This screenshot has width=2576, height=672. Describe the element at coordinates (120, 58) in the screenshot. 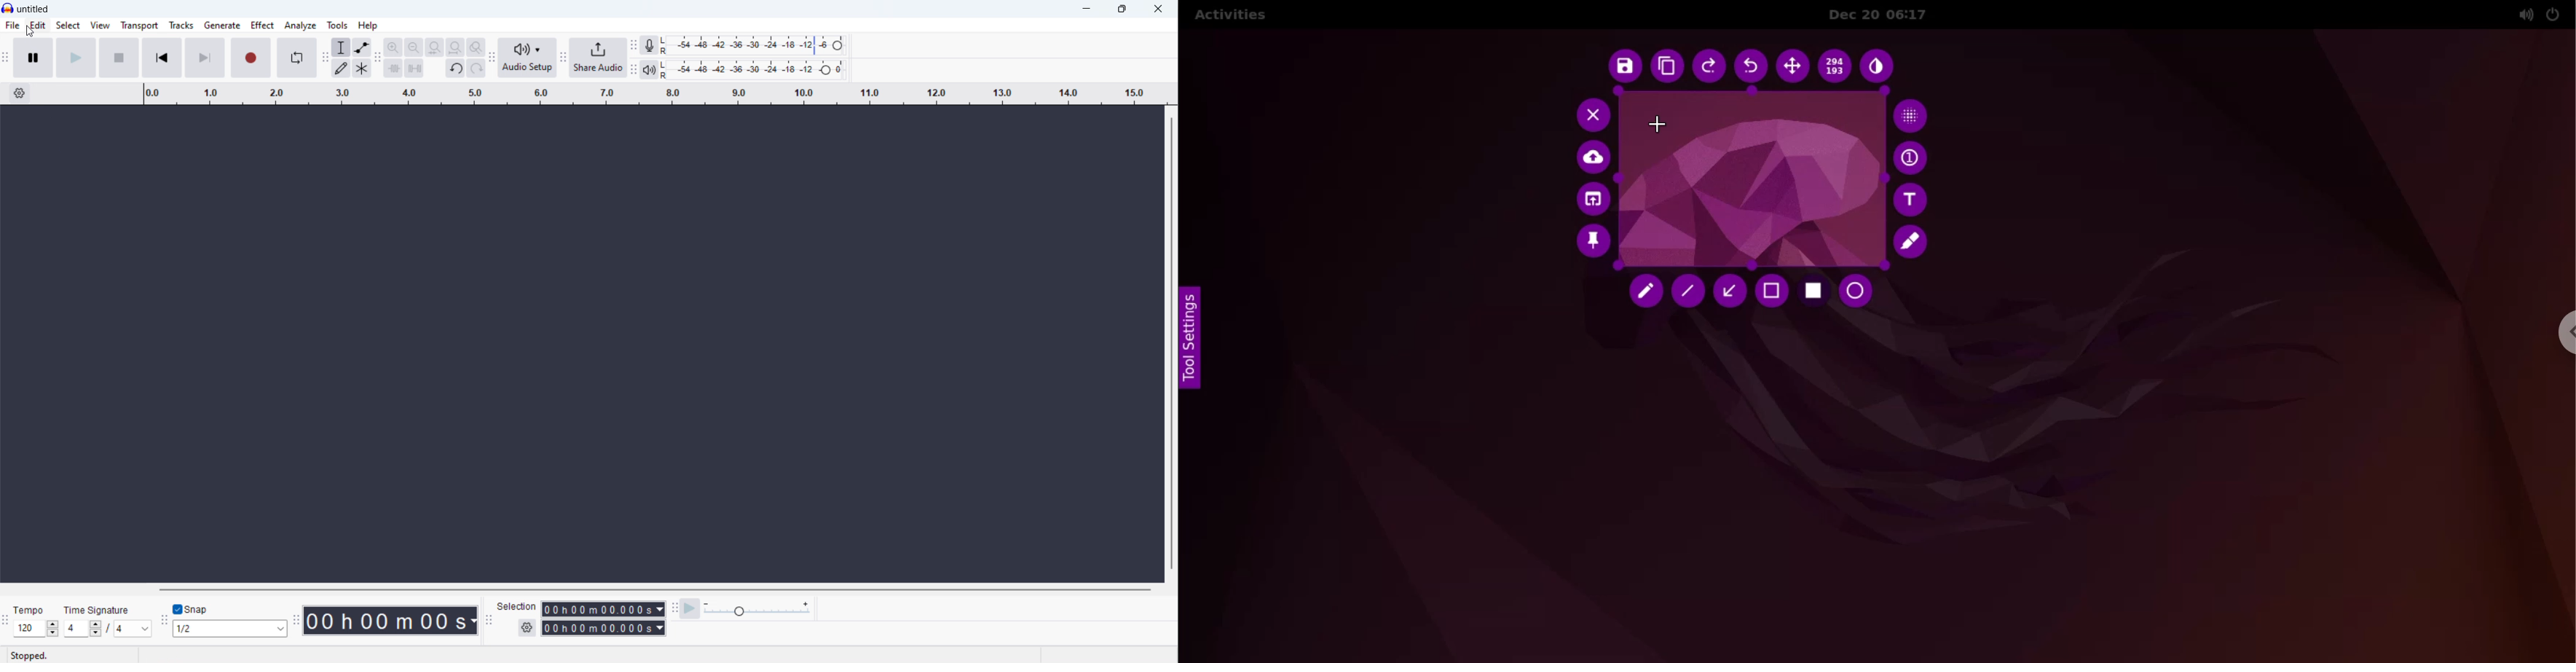

I see `stop` at that location.